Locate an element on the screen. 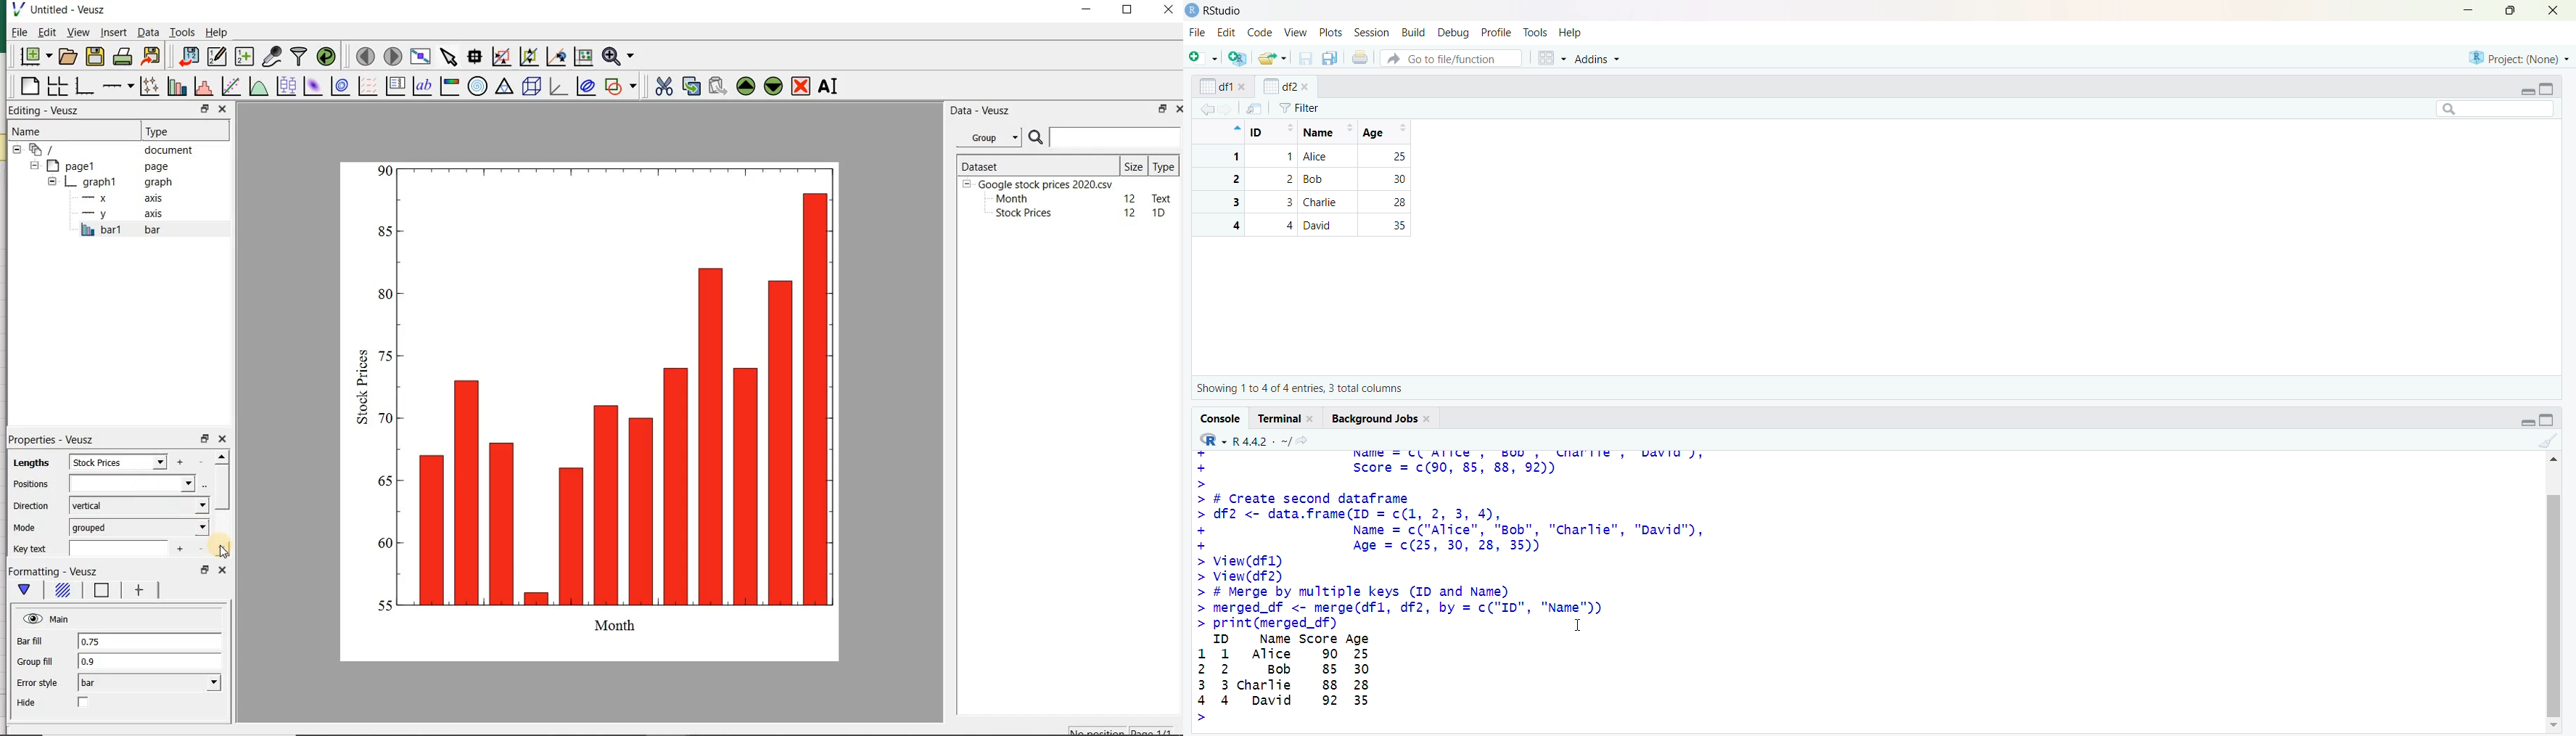  Console is located at coordinates (1222, 419).